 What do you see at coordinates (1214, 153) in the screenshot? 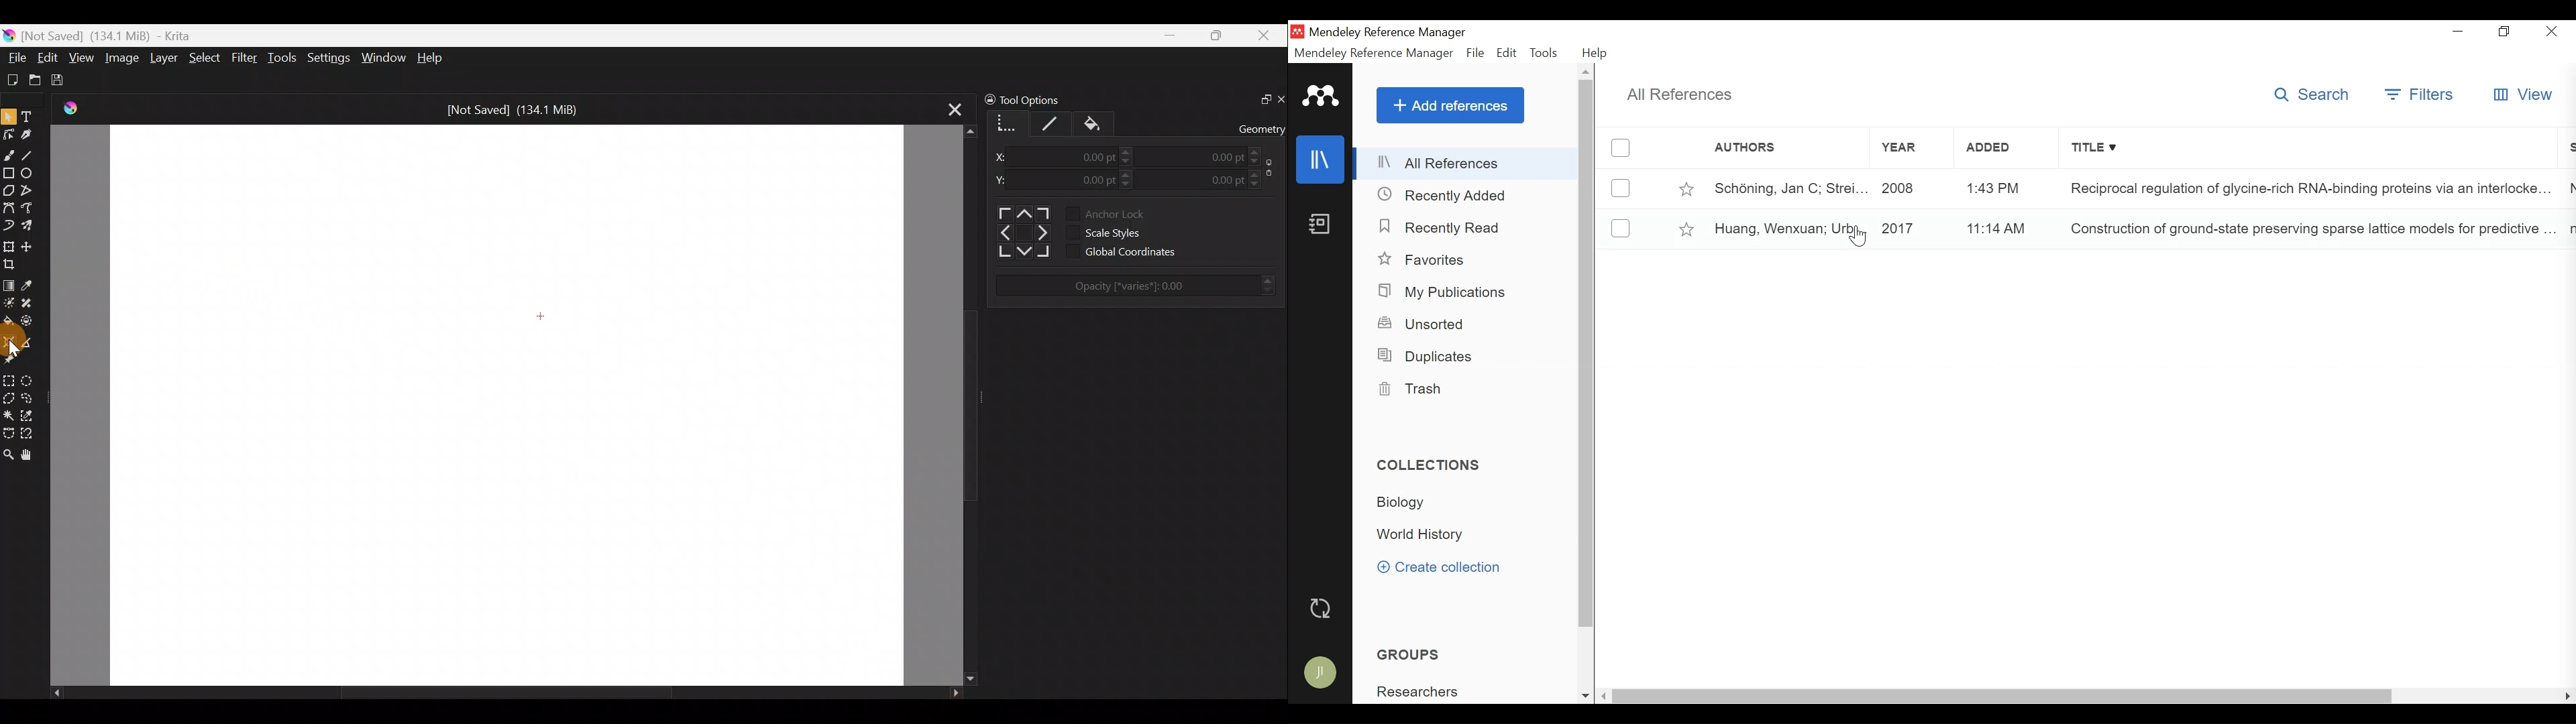
I see `0.00pt` at bounding box center [1214, 153].